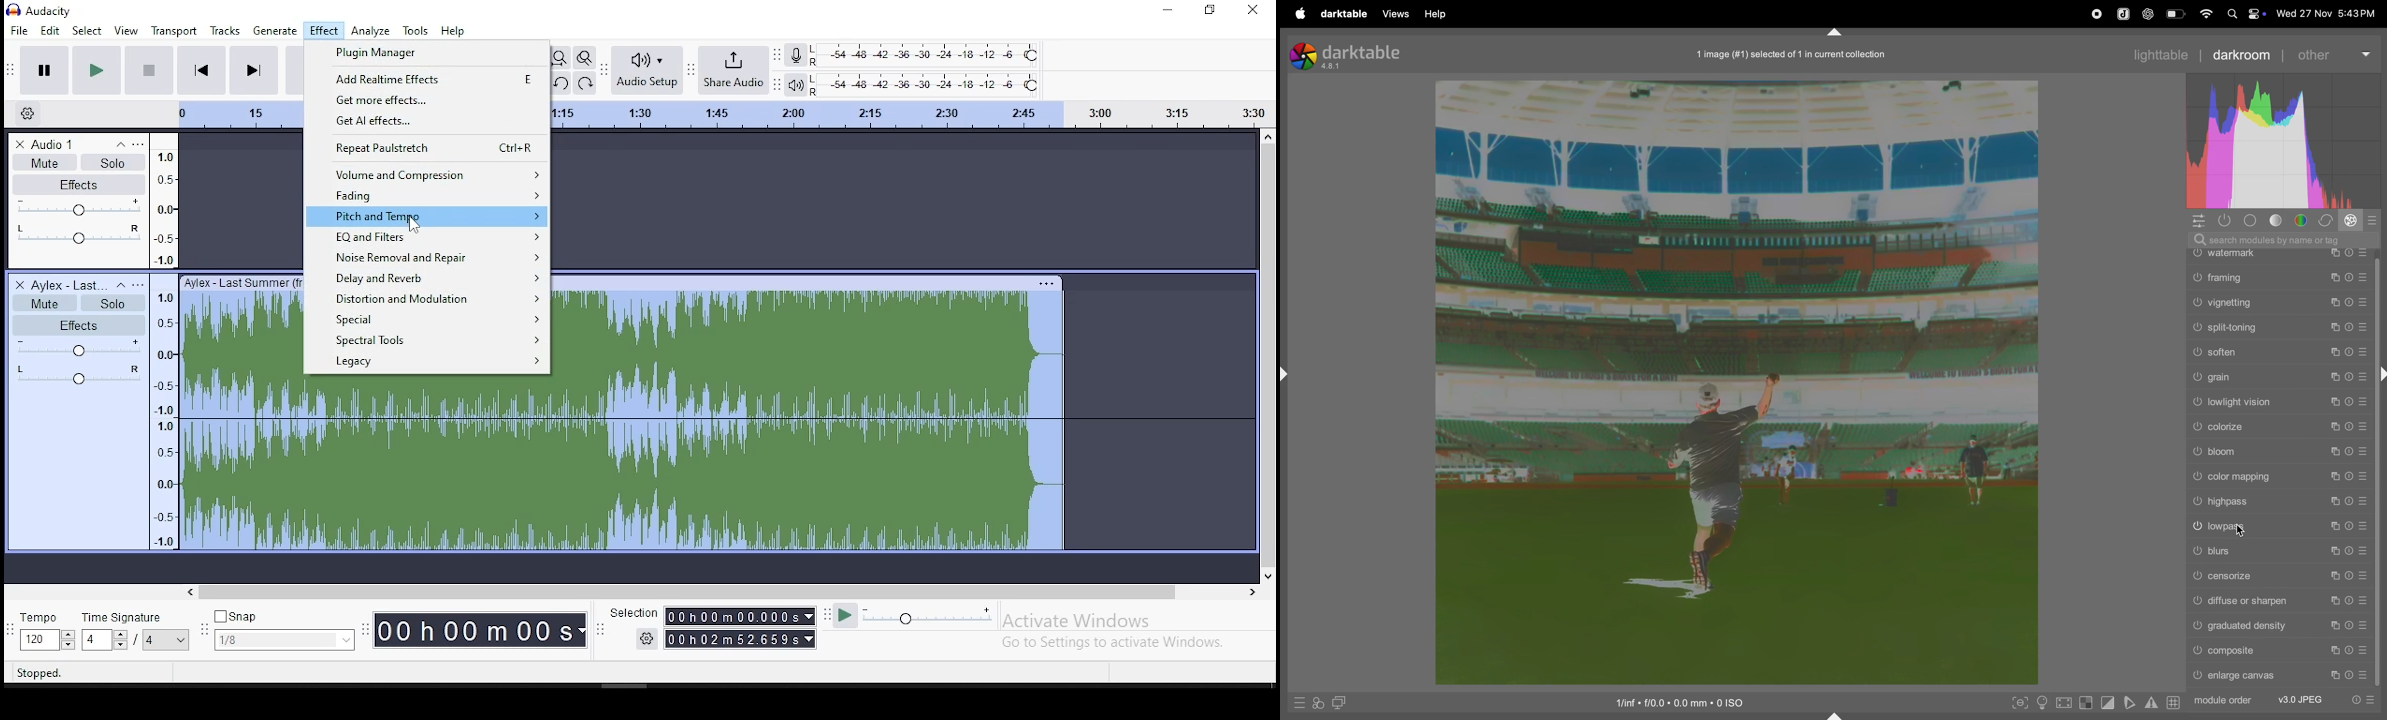 This screenshot has height=728, width=2408. Describe the element at coordinates (2282, 239) in the screenshot. I see `searchbar` at that location.